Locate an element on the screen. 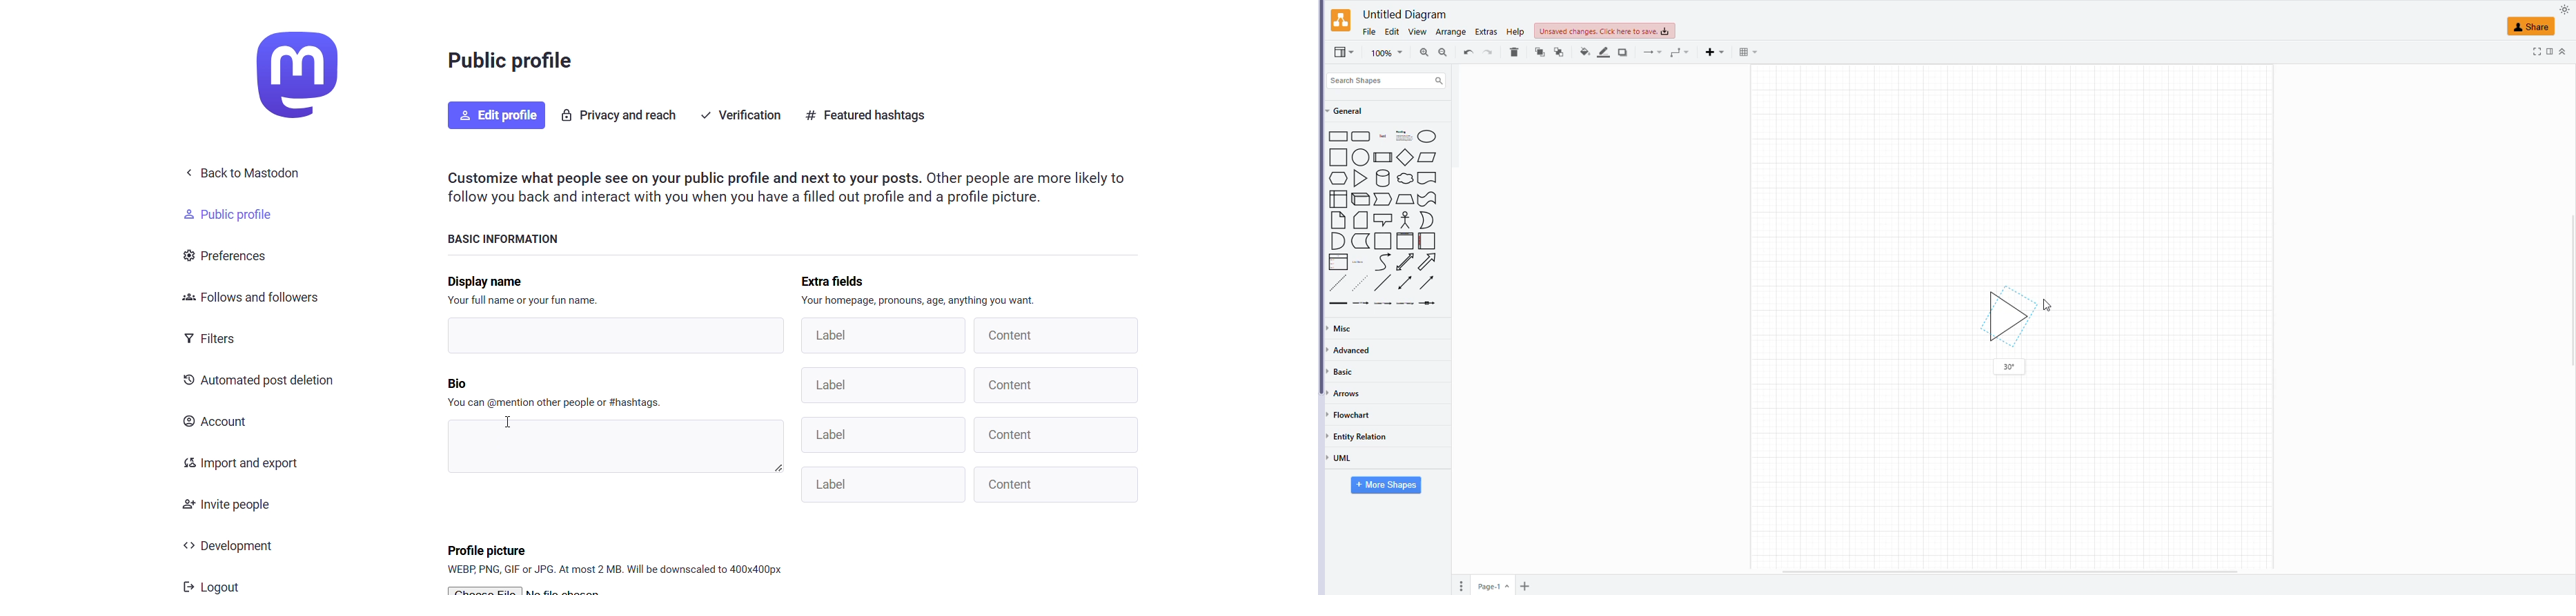  page 1 is located at coordinates (1494, 585).